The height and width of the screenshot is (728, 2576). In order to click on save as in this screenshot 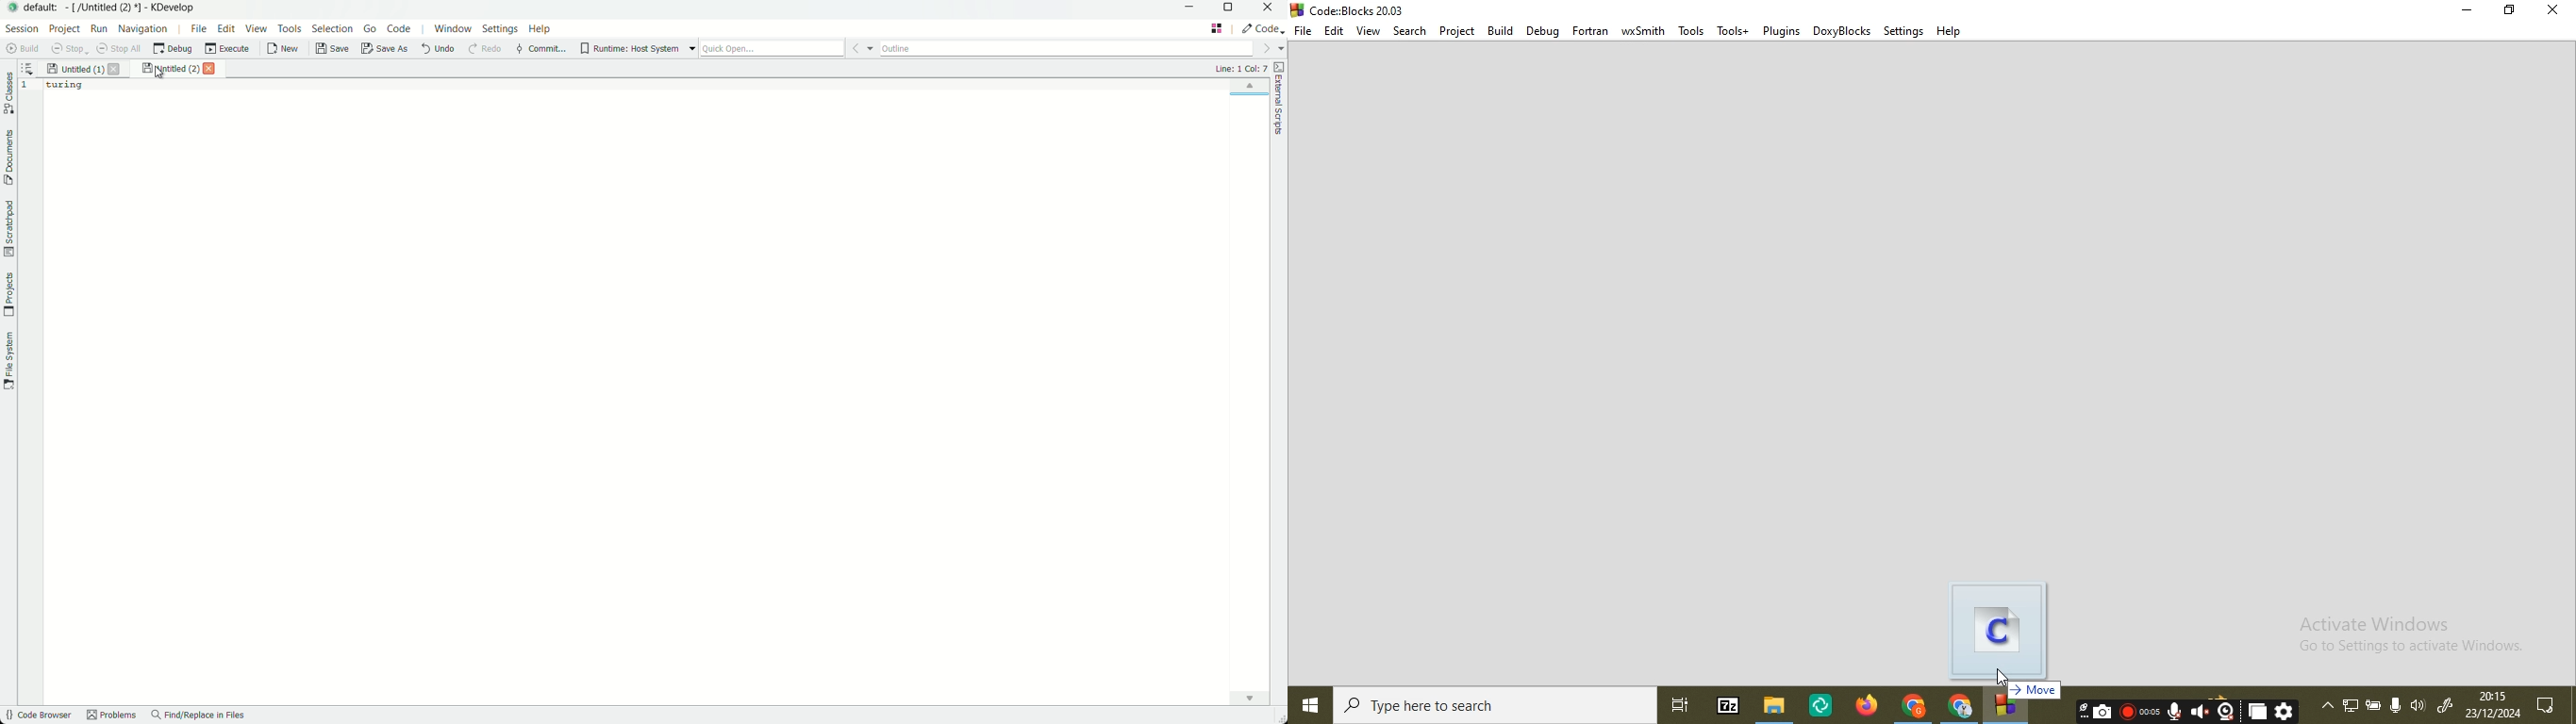, I will do `click(384, 50)`.